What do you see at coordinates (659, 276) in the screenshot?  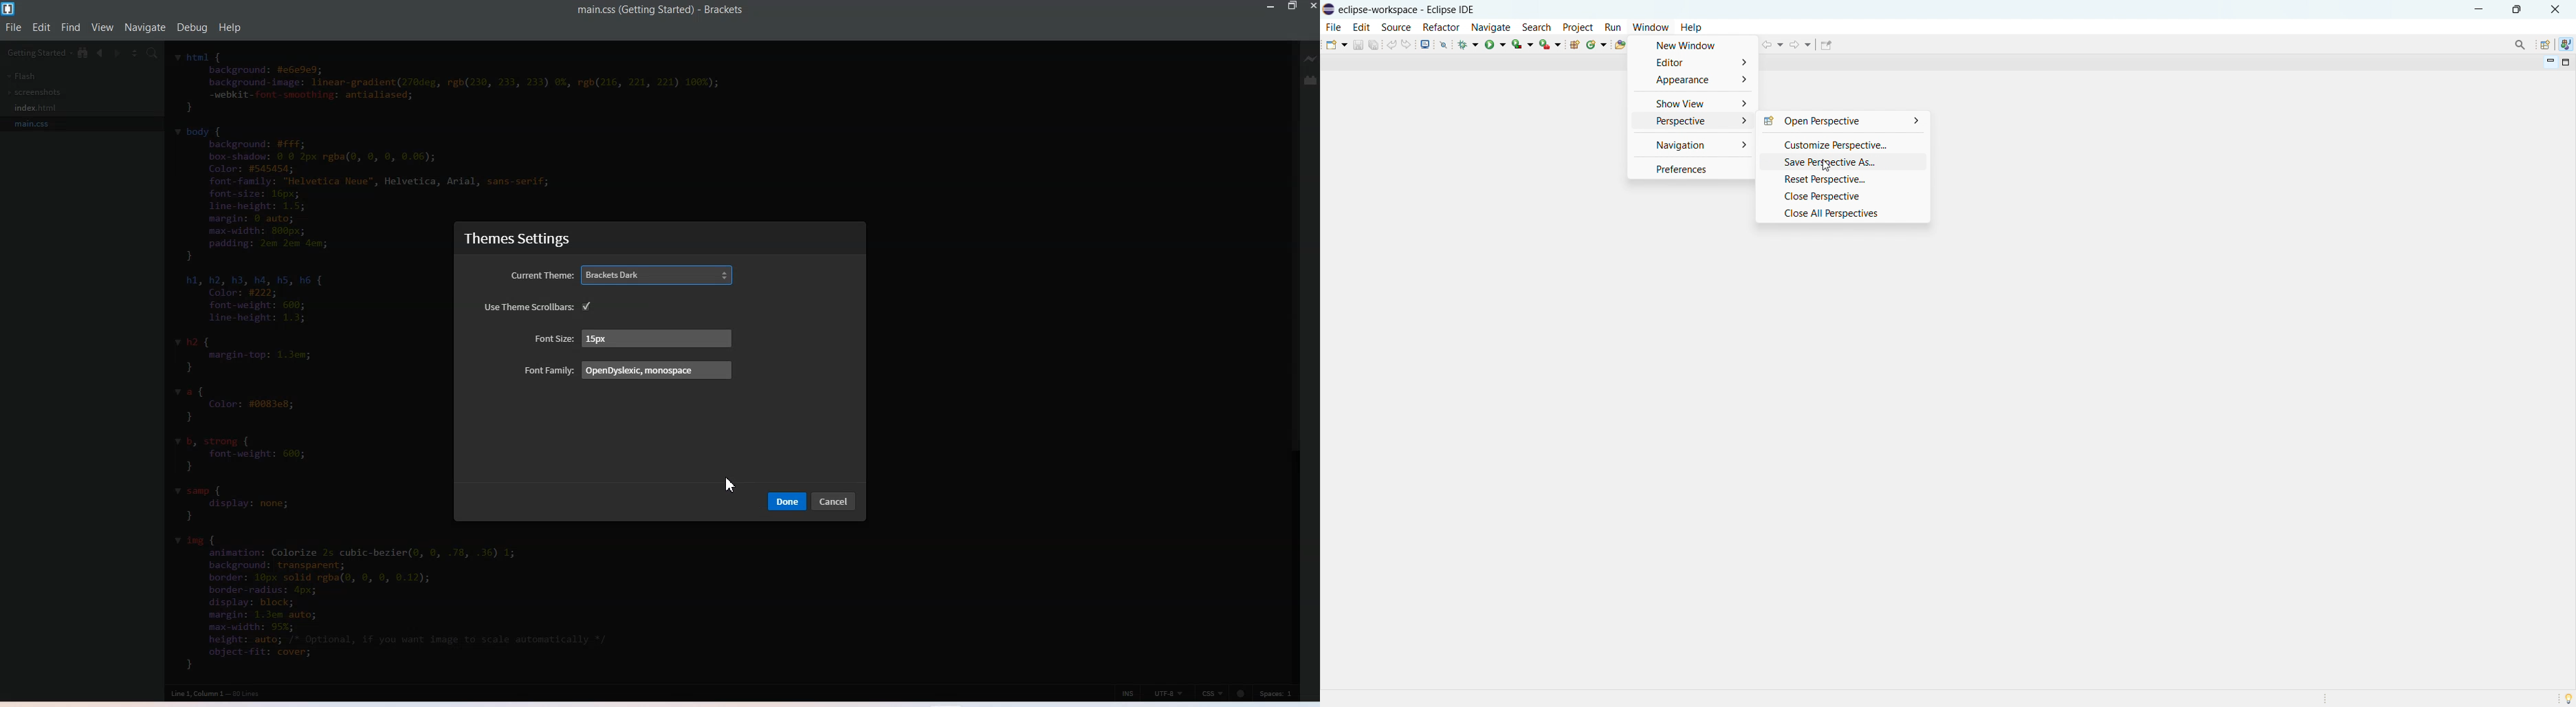 I see `Business dark` at bounding box center [659, 276].